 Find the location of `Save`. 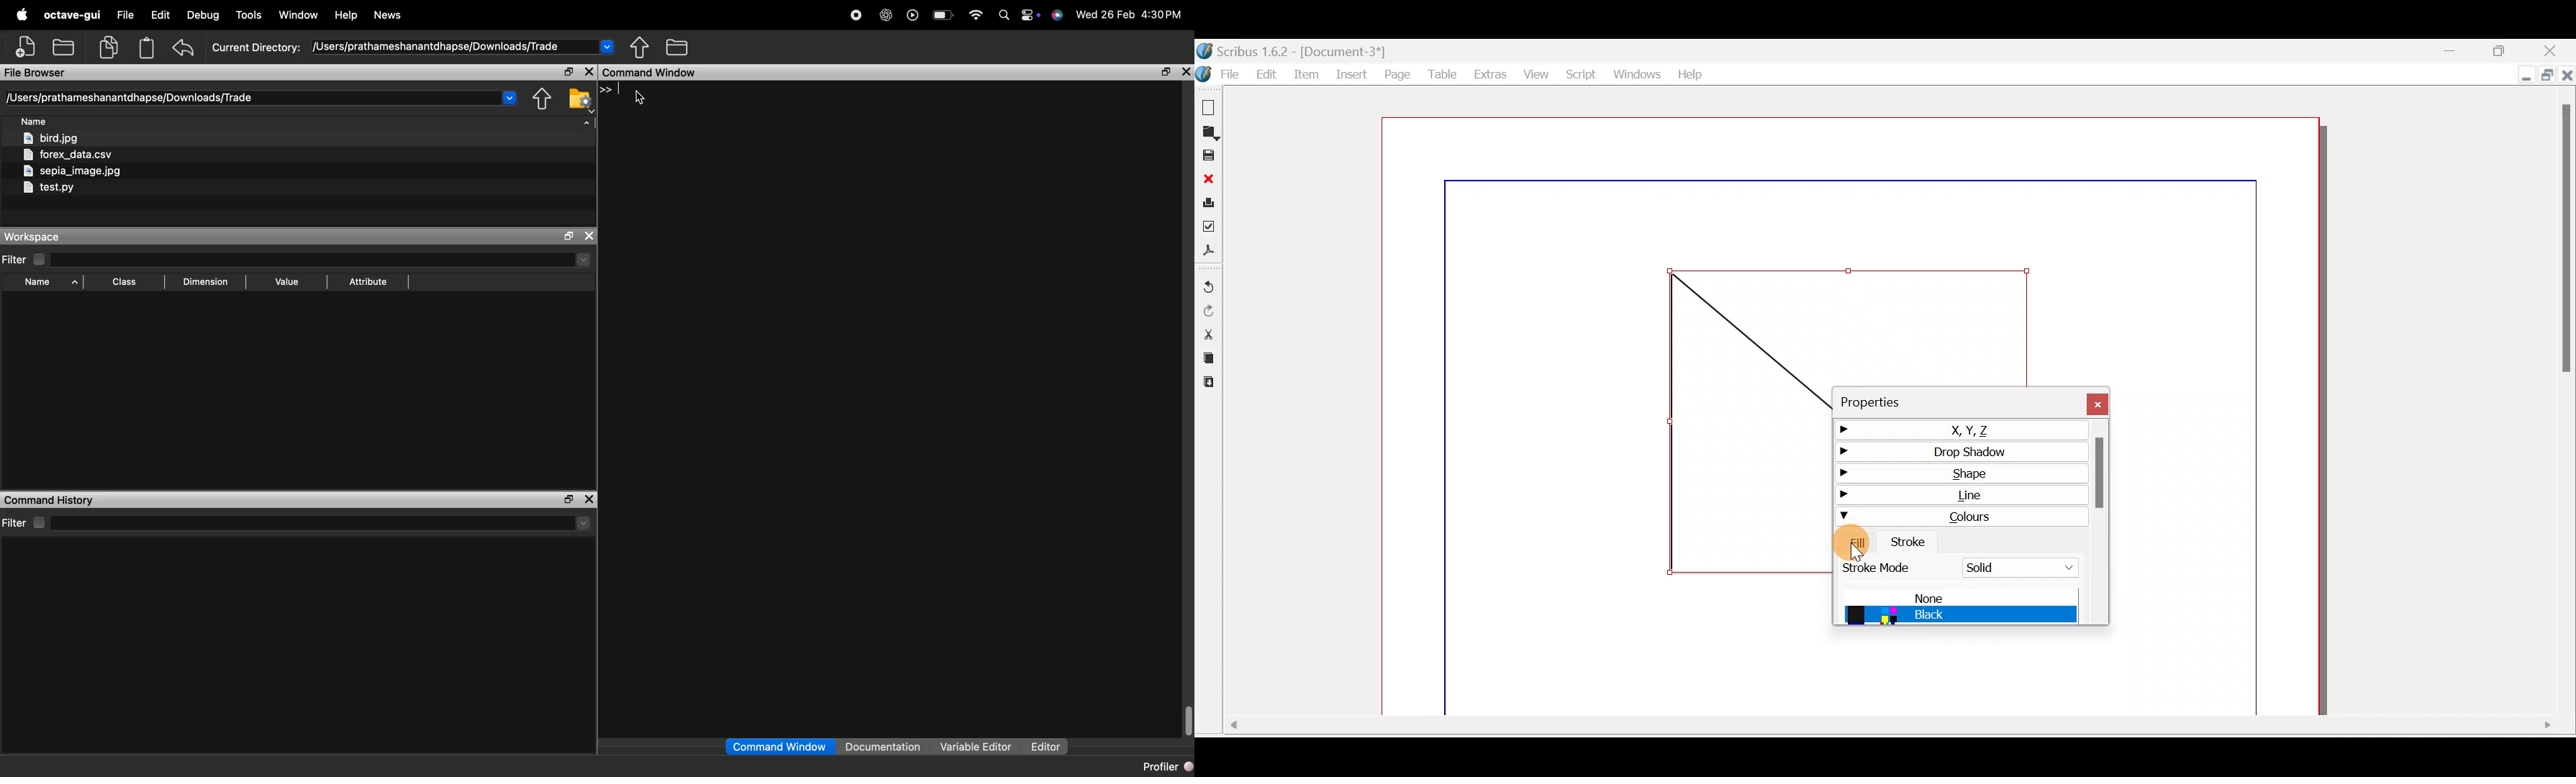

Save is located at coordinates (1208, 155).